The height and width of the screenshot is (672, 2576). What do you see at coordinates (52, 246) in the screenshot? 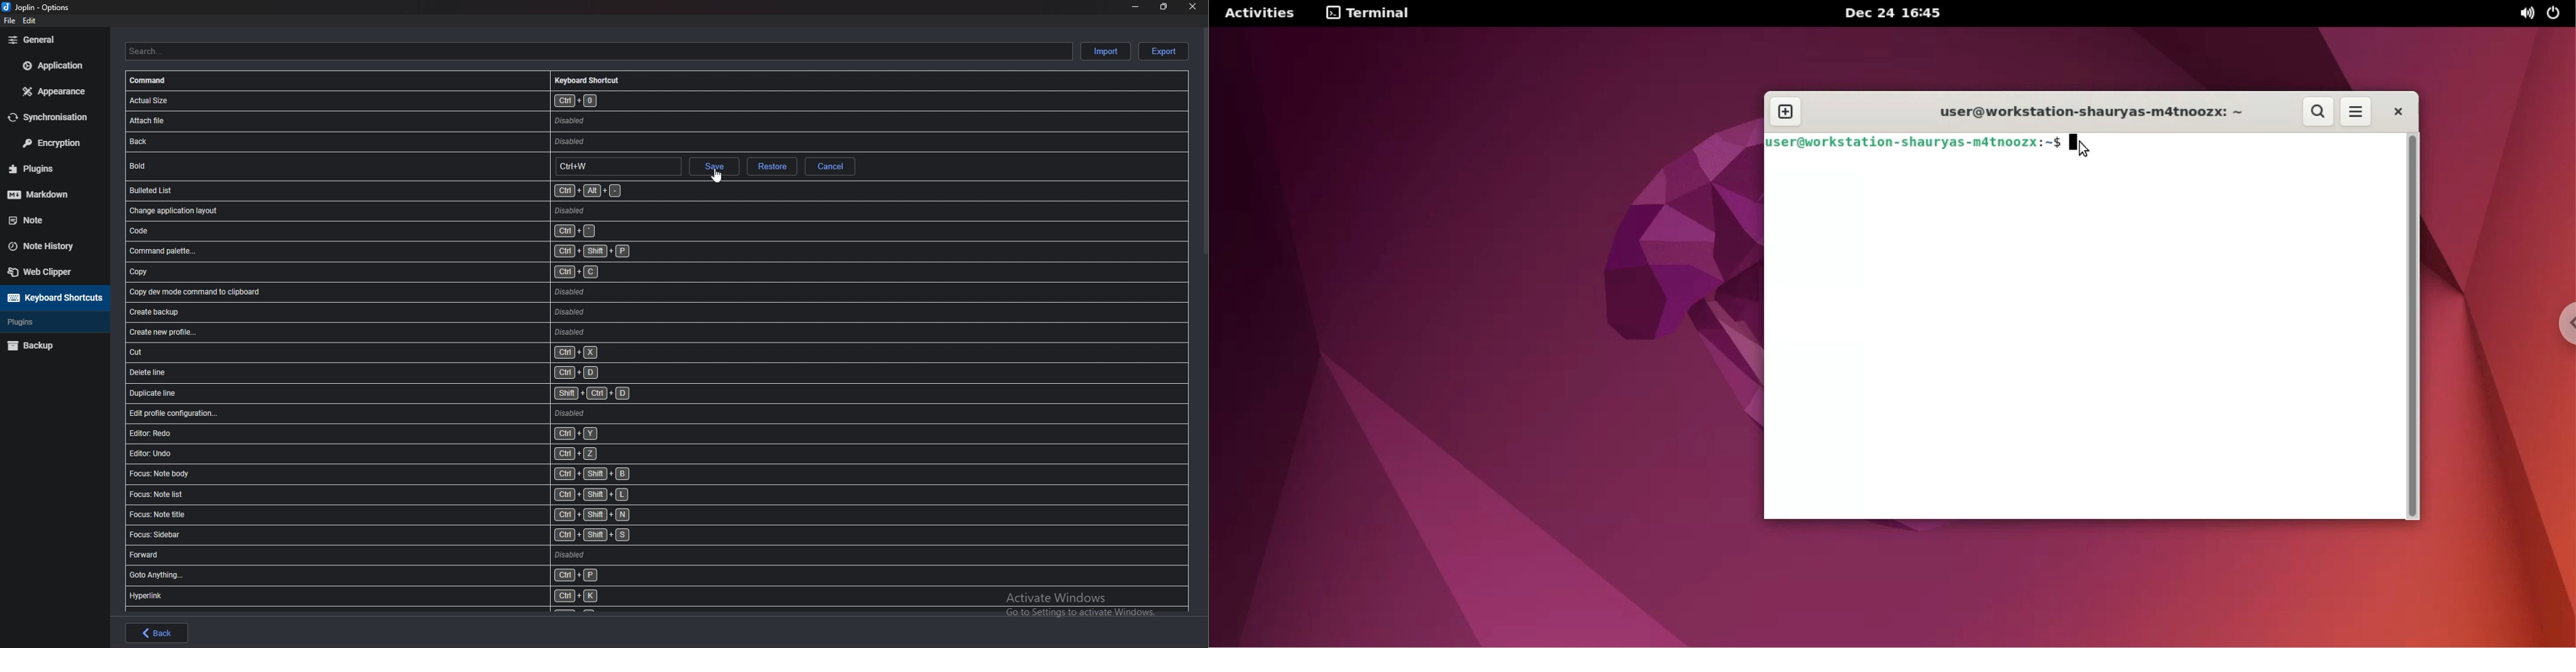
I see `Note history` at bounding box center [52, 246].